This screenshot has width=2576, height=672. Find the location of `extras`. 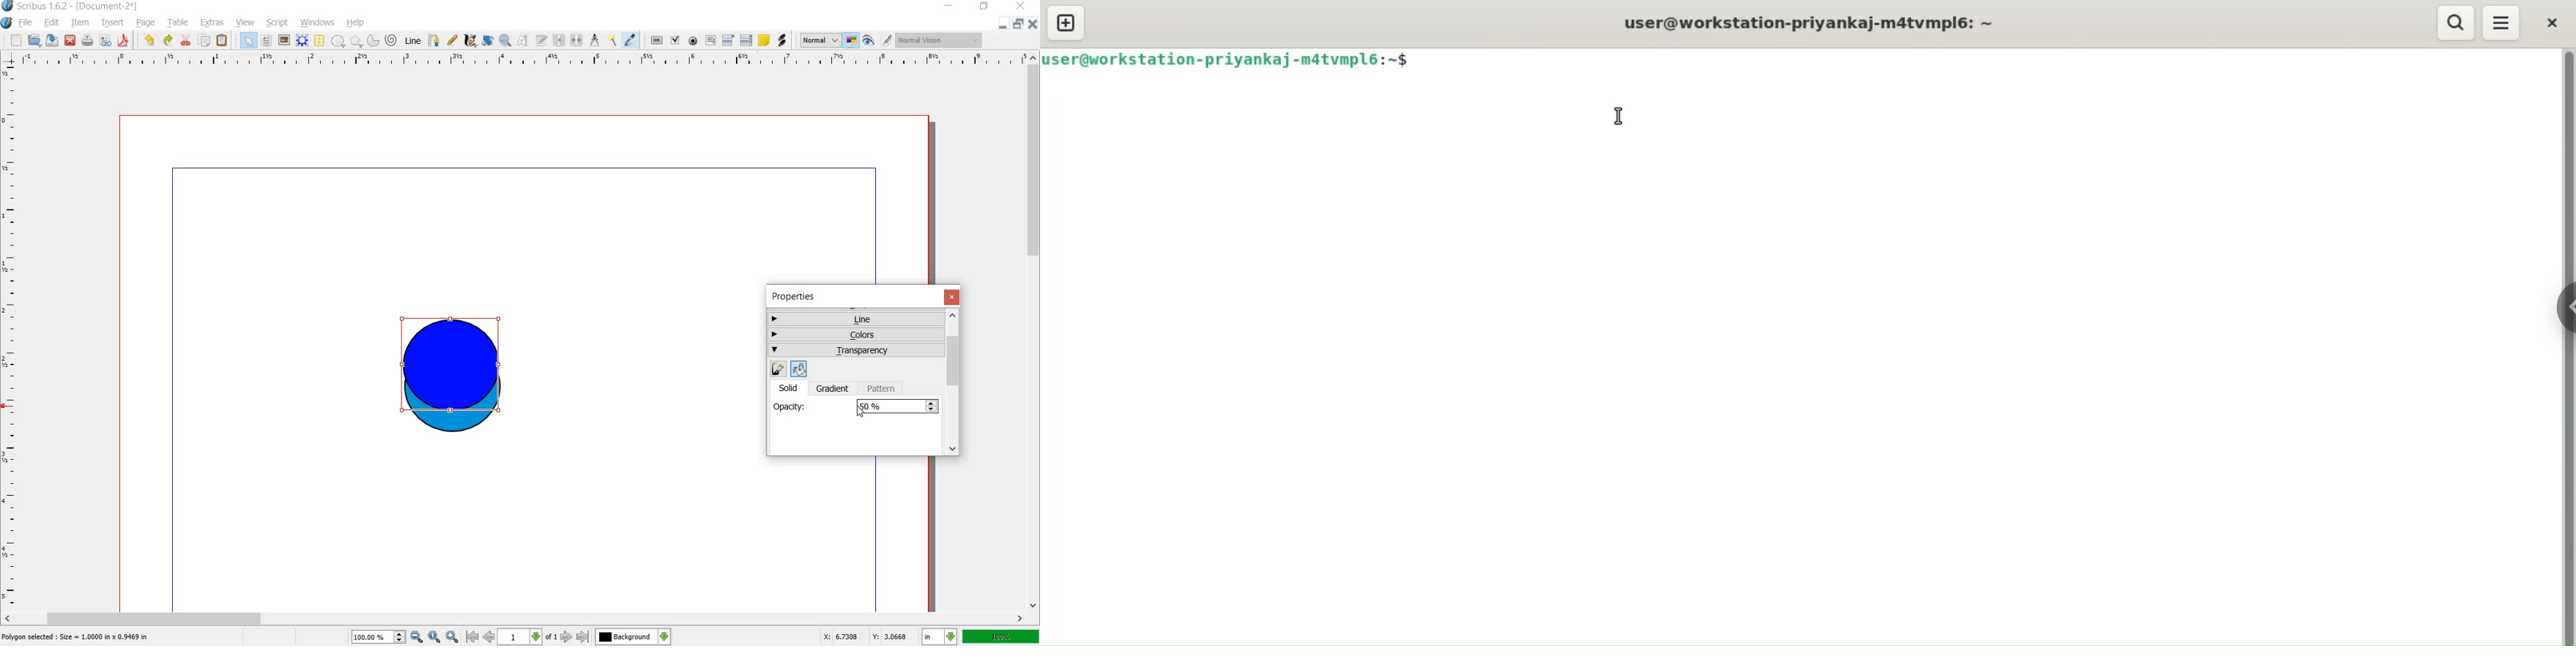

extras is located at coordinates (212, 23).